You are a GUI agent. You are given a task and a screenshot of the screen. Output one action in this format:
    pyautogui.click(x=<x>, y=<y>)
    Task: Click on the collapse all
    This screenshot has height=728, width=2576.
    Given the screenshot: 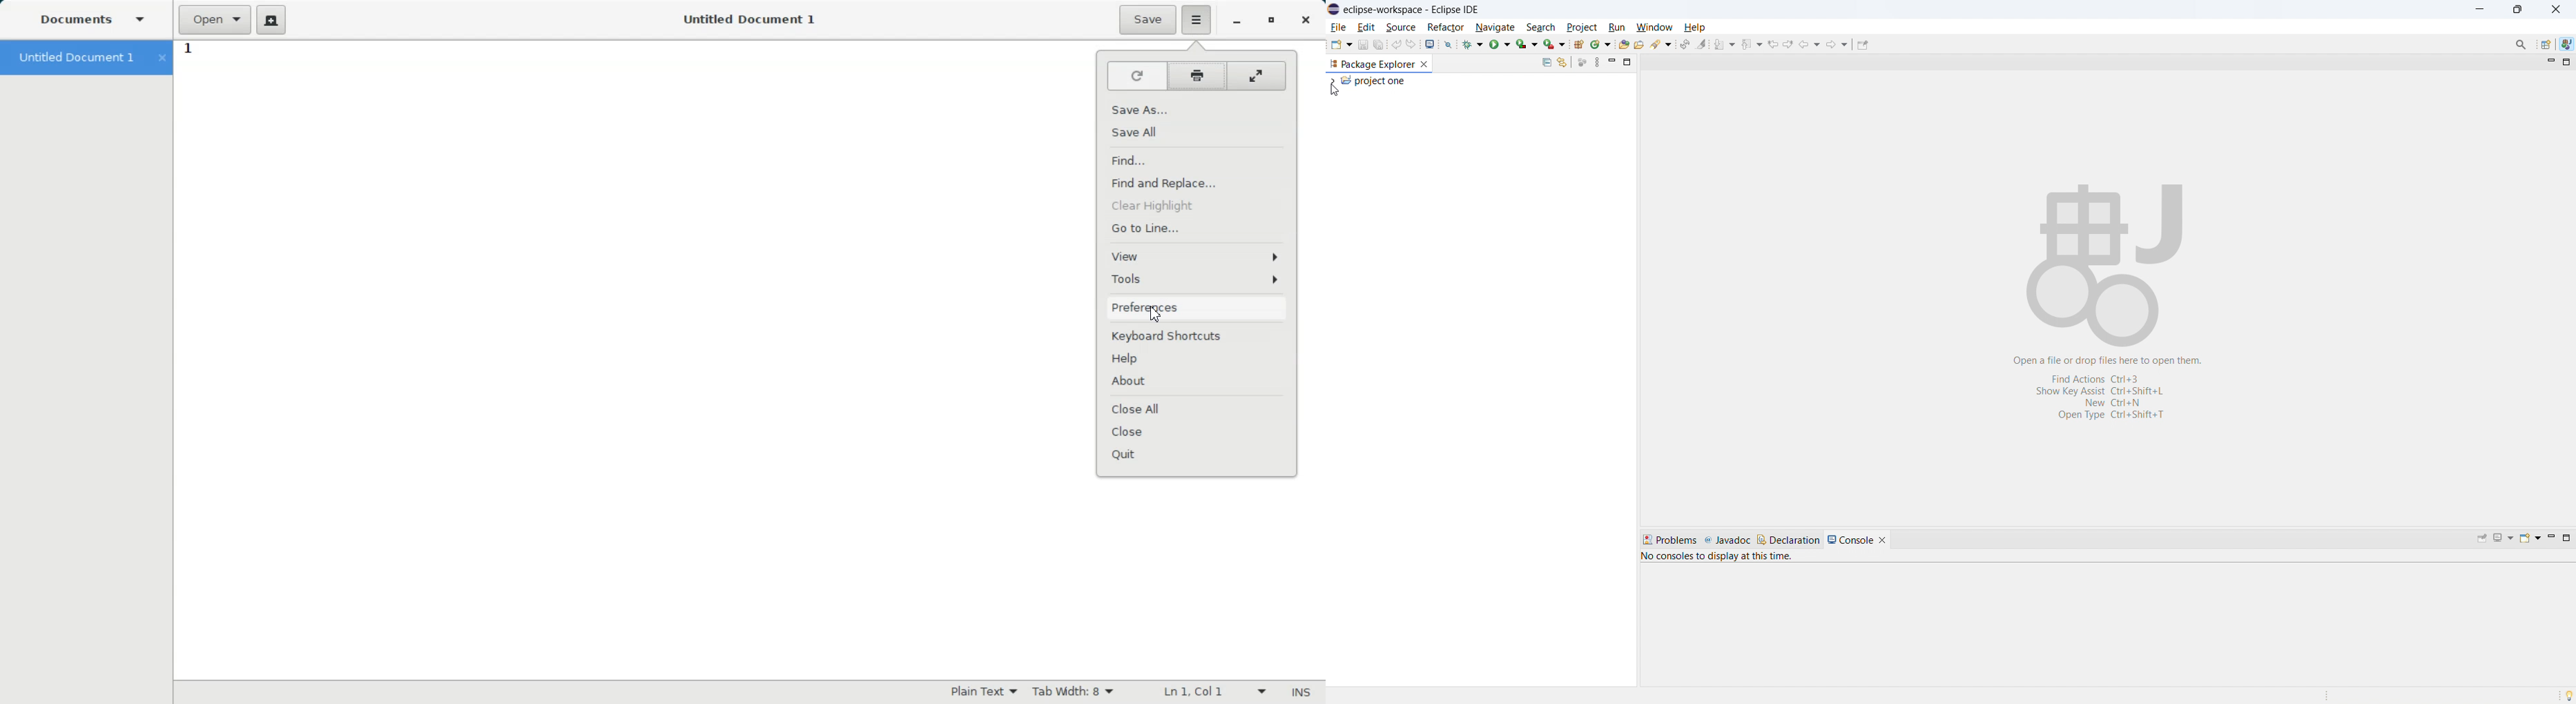 What is the action you would take?
    pyautogui.click(x=1547, y=63)
    